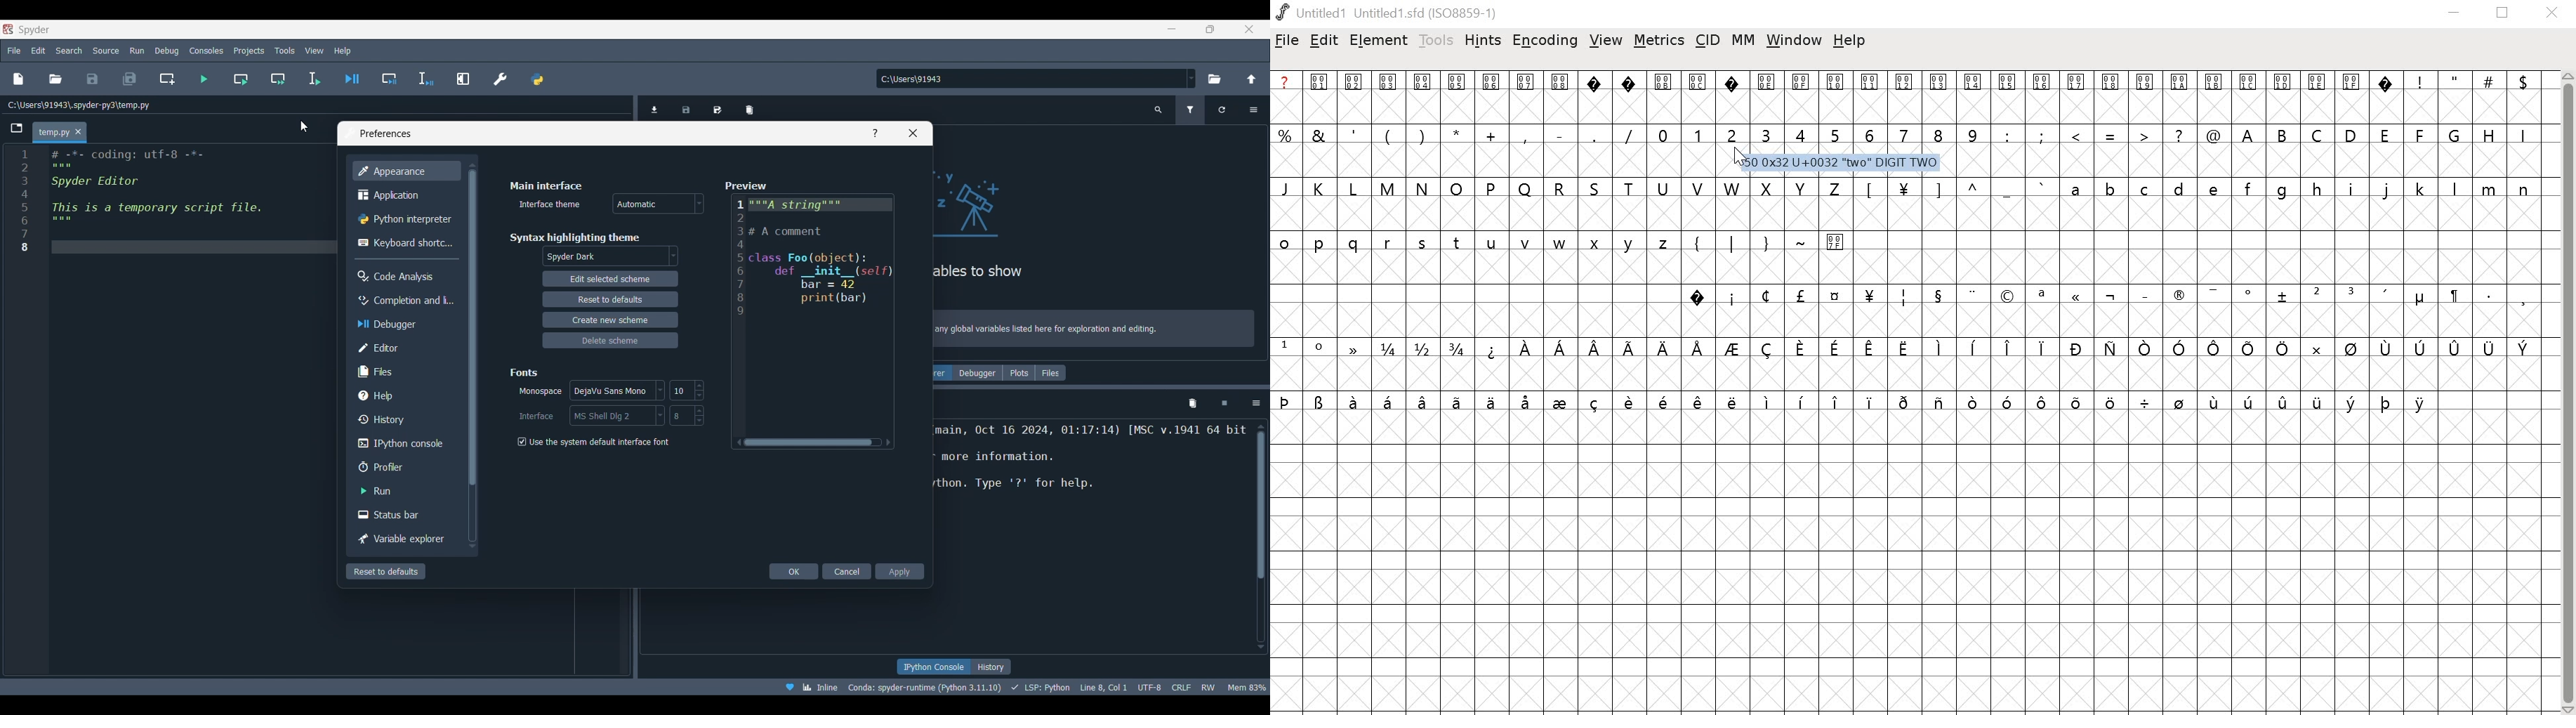  What do you see at coordinates (405, 301) in the screenshot?
I see `completion` at bounding box center [405, 301].